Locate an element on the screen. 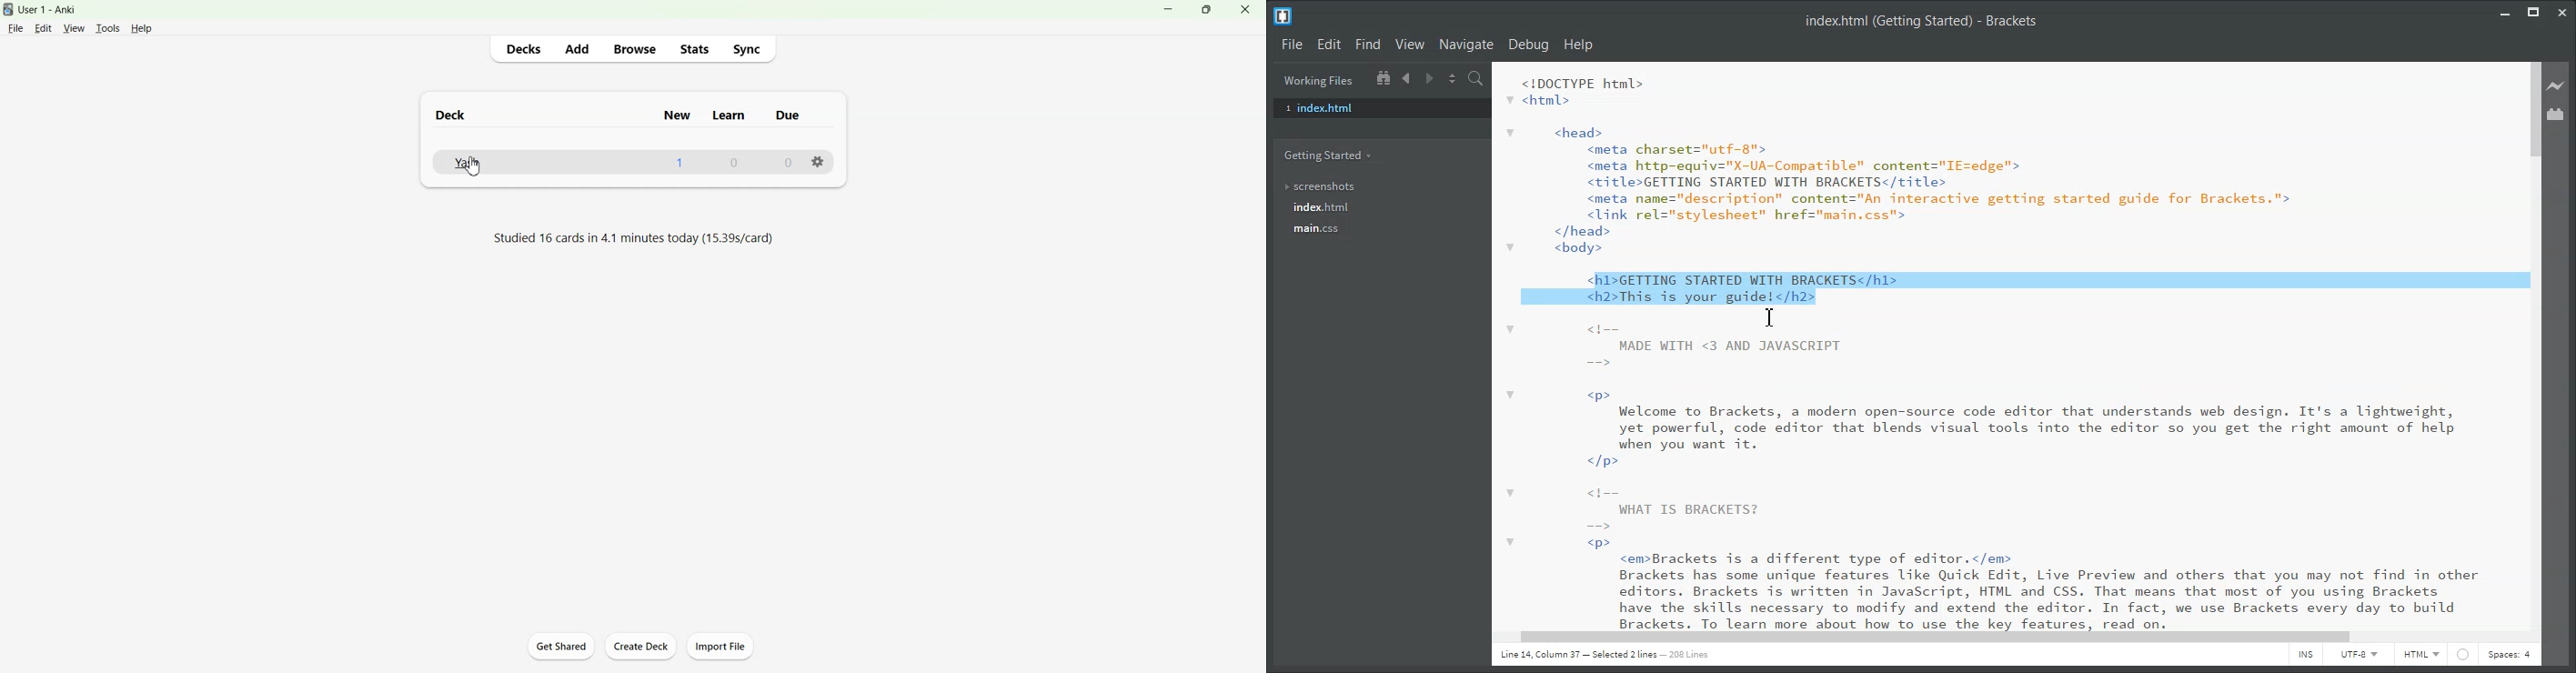  Help is located at coordinates (1579, 45).